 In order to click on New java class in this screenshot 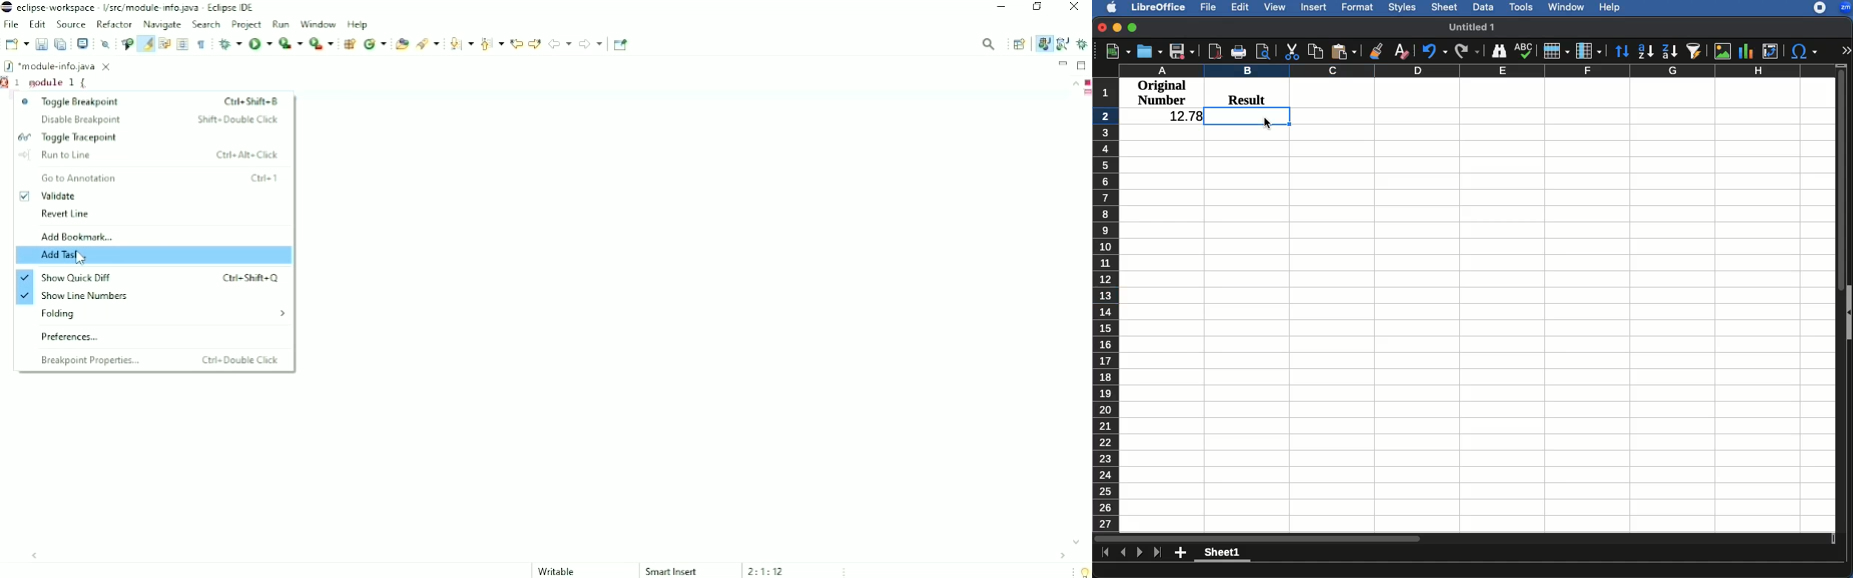, I will do `click(375, 45)`.